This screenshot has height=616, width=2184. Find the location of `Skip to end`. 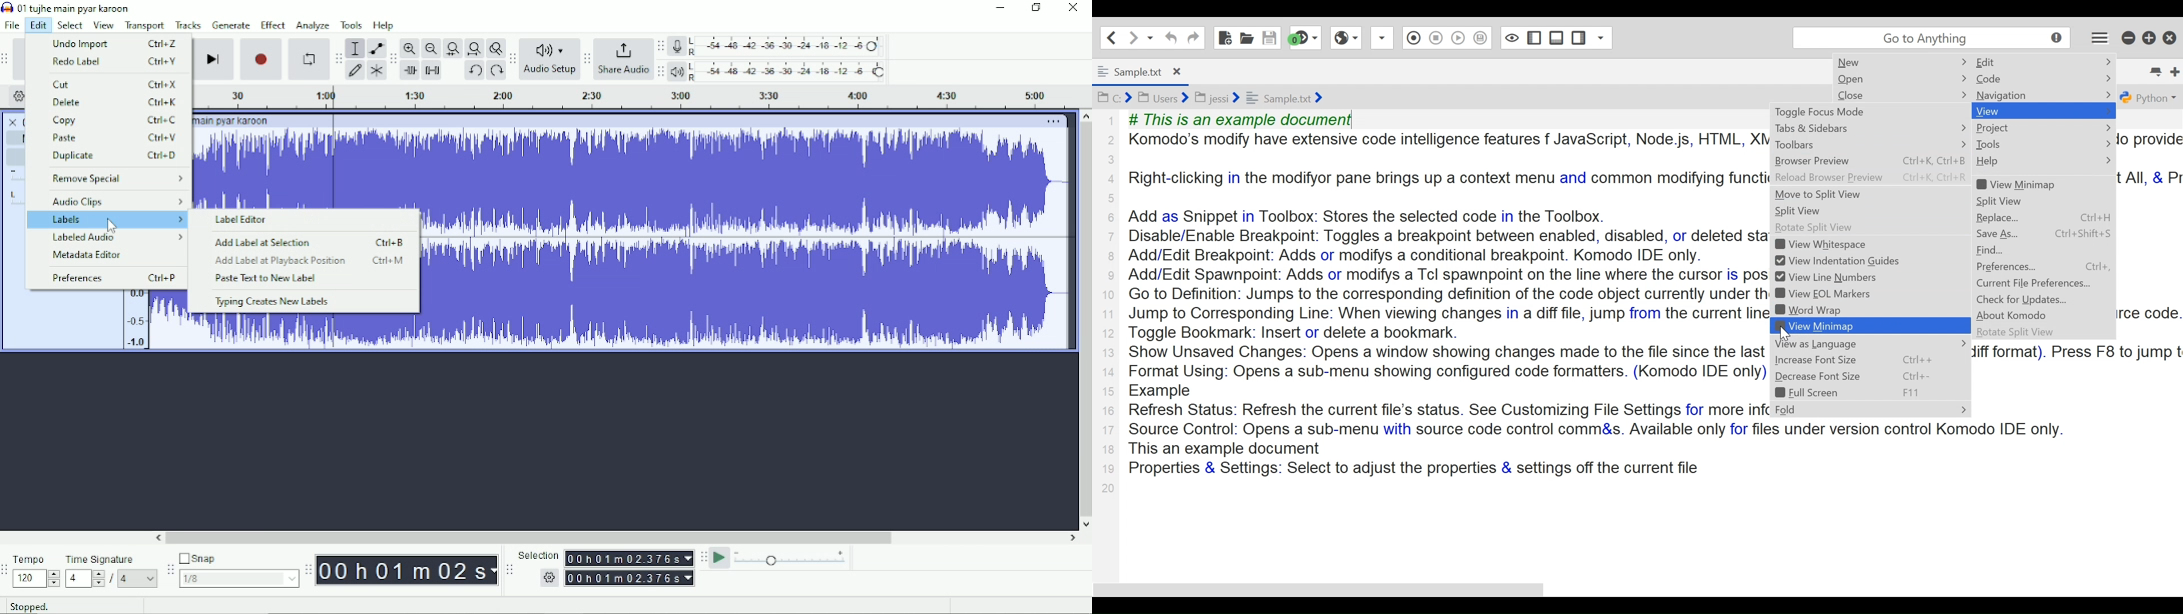

Skip to end is located at coordinates (213, 59).